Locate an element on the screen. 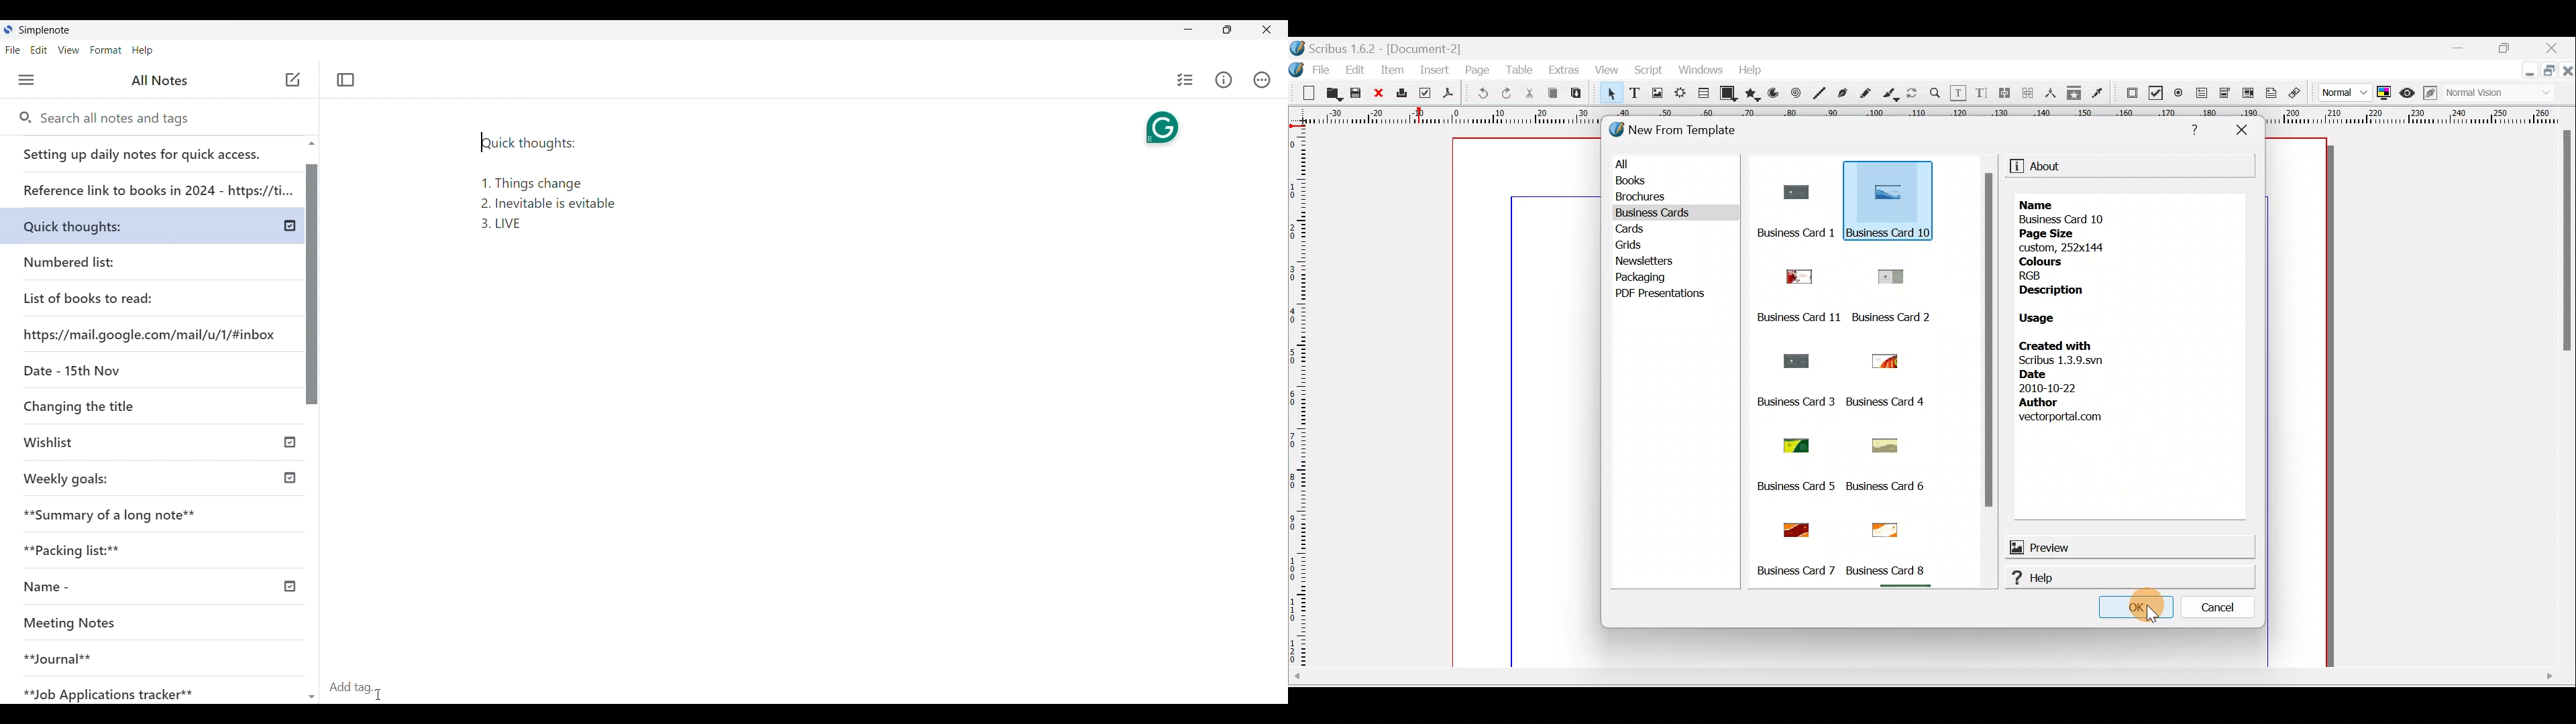 Image resolution: width=2576 pixels, height=728 pixels. Packing lists is located at coordinates (158, 548).